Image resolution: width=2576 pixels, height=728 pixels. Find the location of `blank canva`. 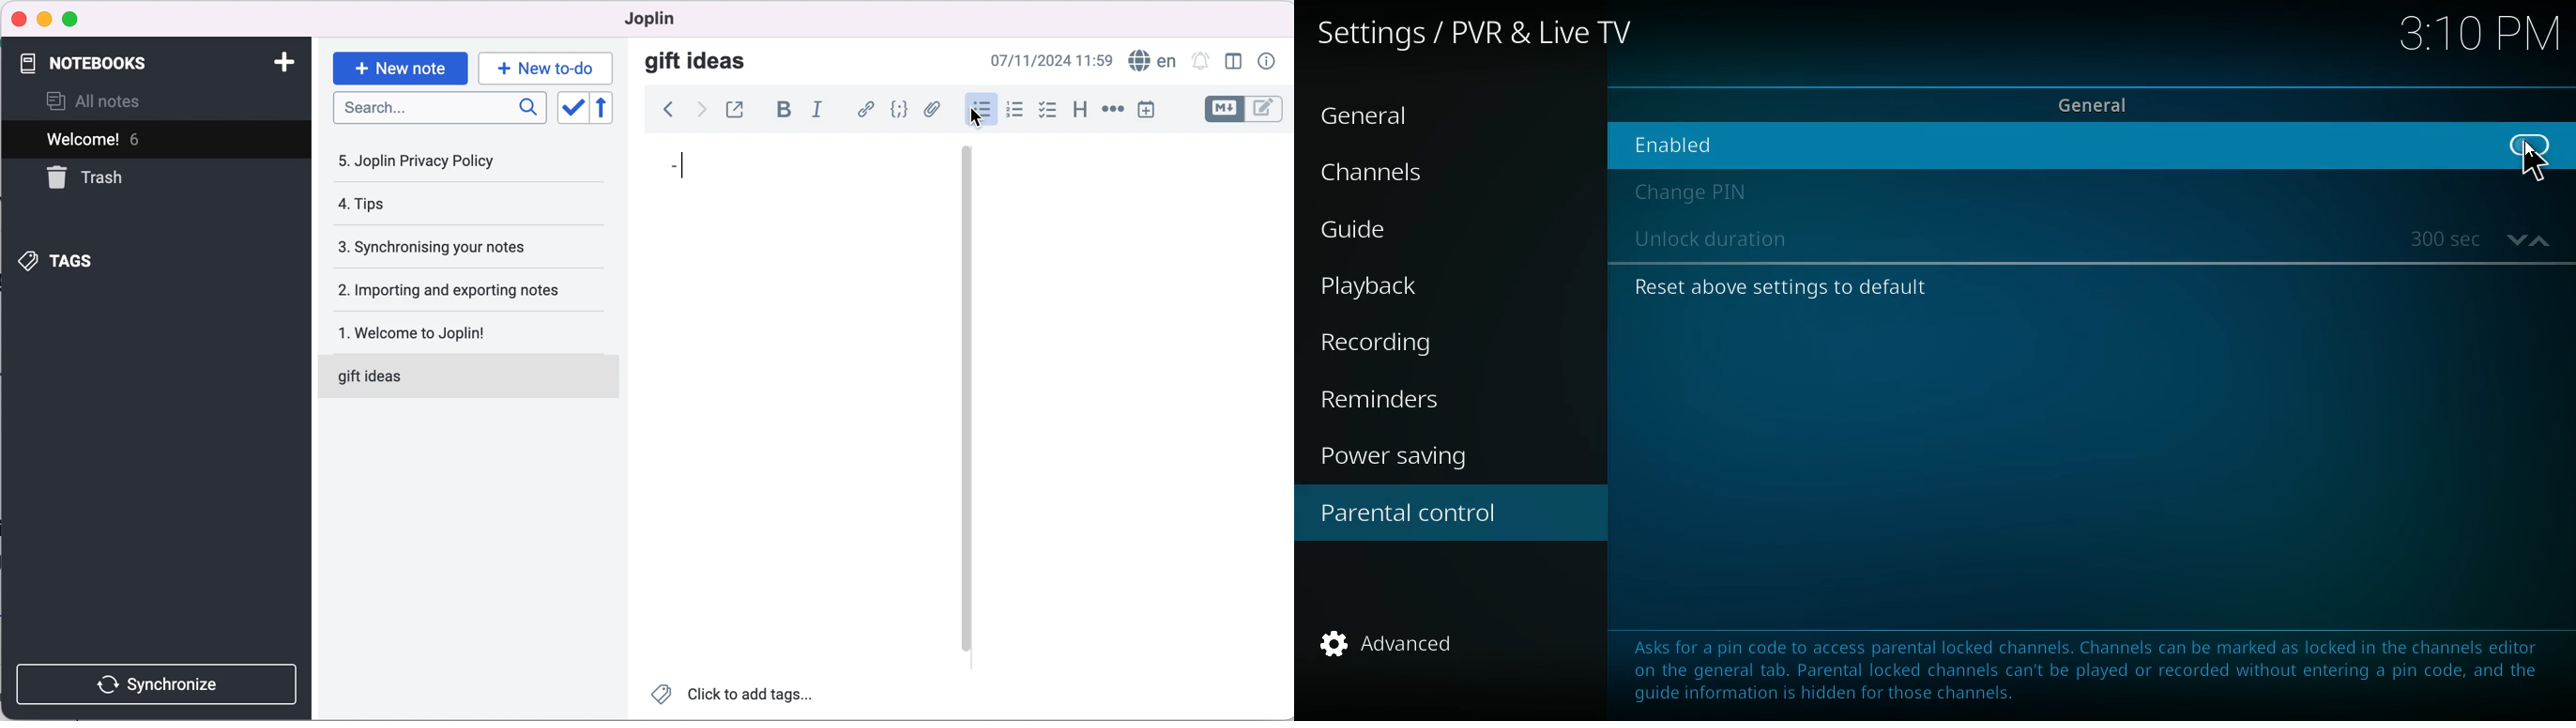

blank canva is located at coordinates (1108, 398).